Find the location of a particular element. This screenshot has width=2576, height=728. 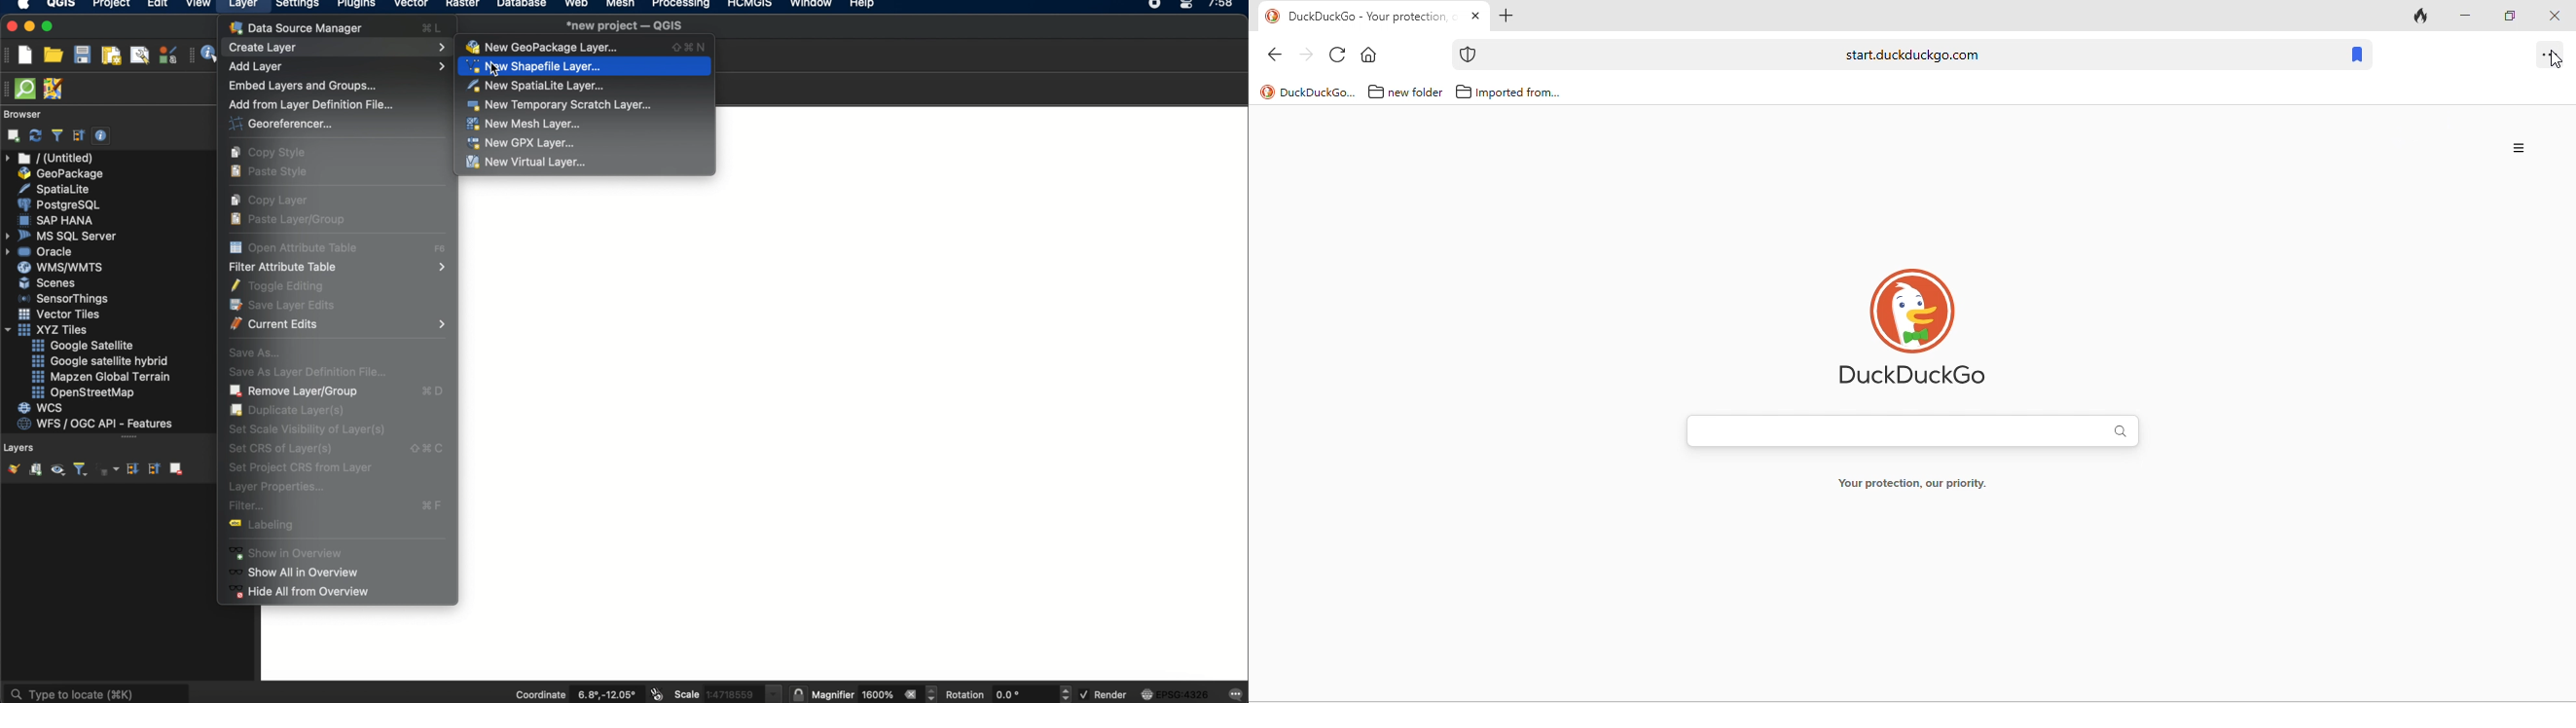

processing is located at coordinates (684, 5).